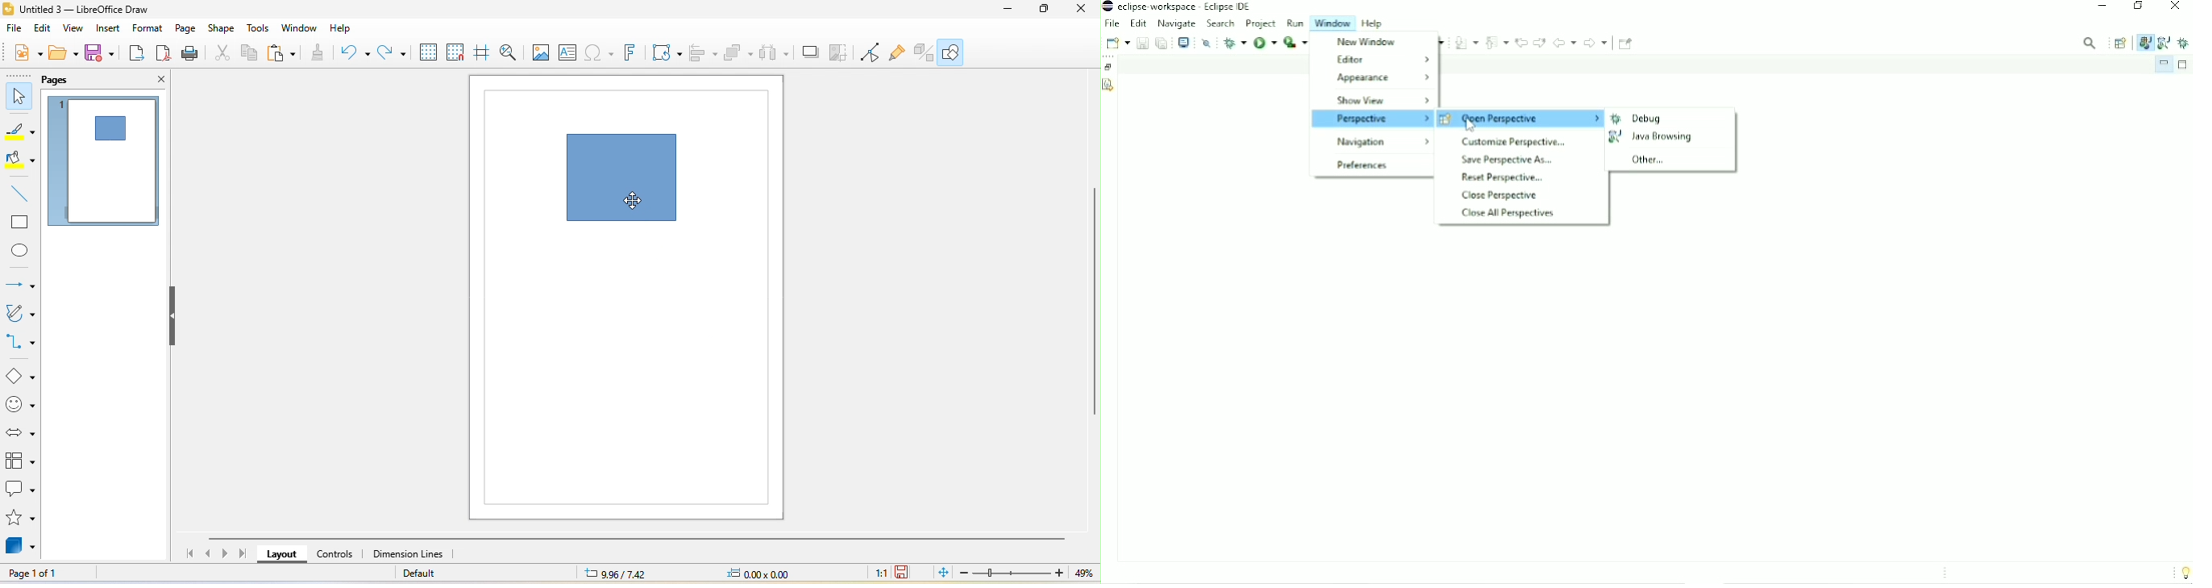 Image resolution: width=2212 pixels, height=588 pixels. What do you see at coordinates (340, 556) in the screenshot?
I see `controls` at bounding box center [340, 556].